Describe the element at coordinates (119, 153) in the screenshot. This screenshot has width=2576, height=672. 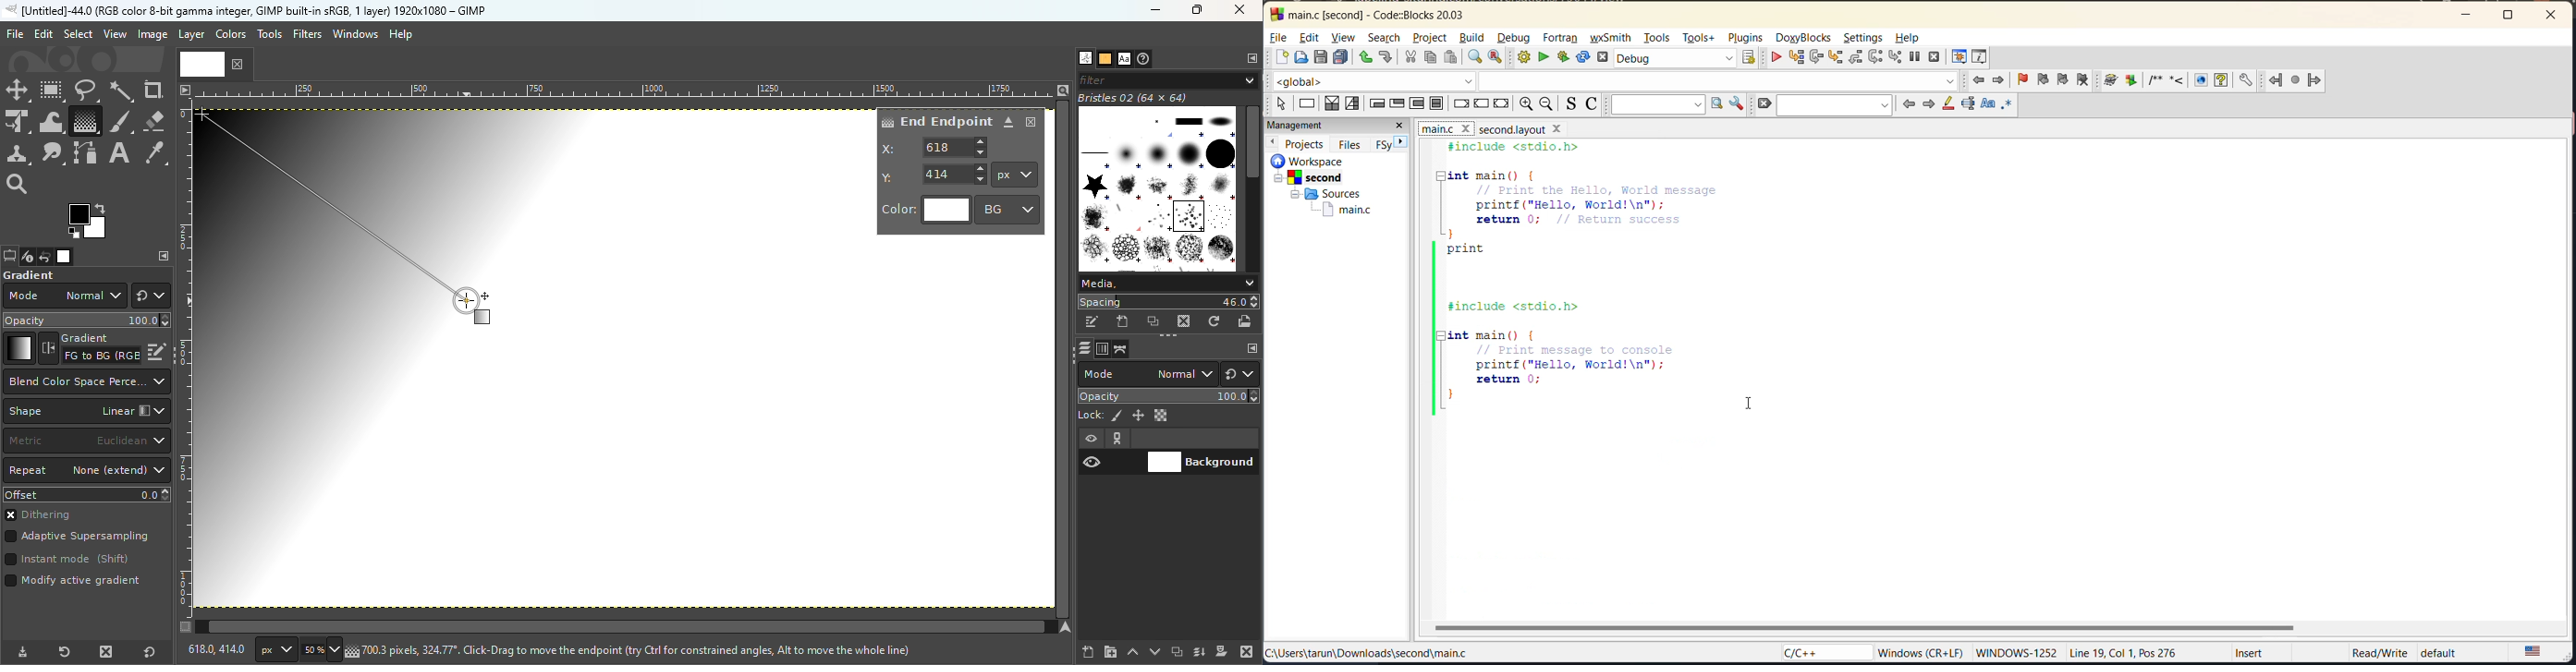
I see `Text tool` at that location.